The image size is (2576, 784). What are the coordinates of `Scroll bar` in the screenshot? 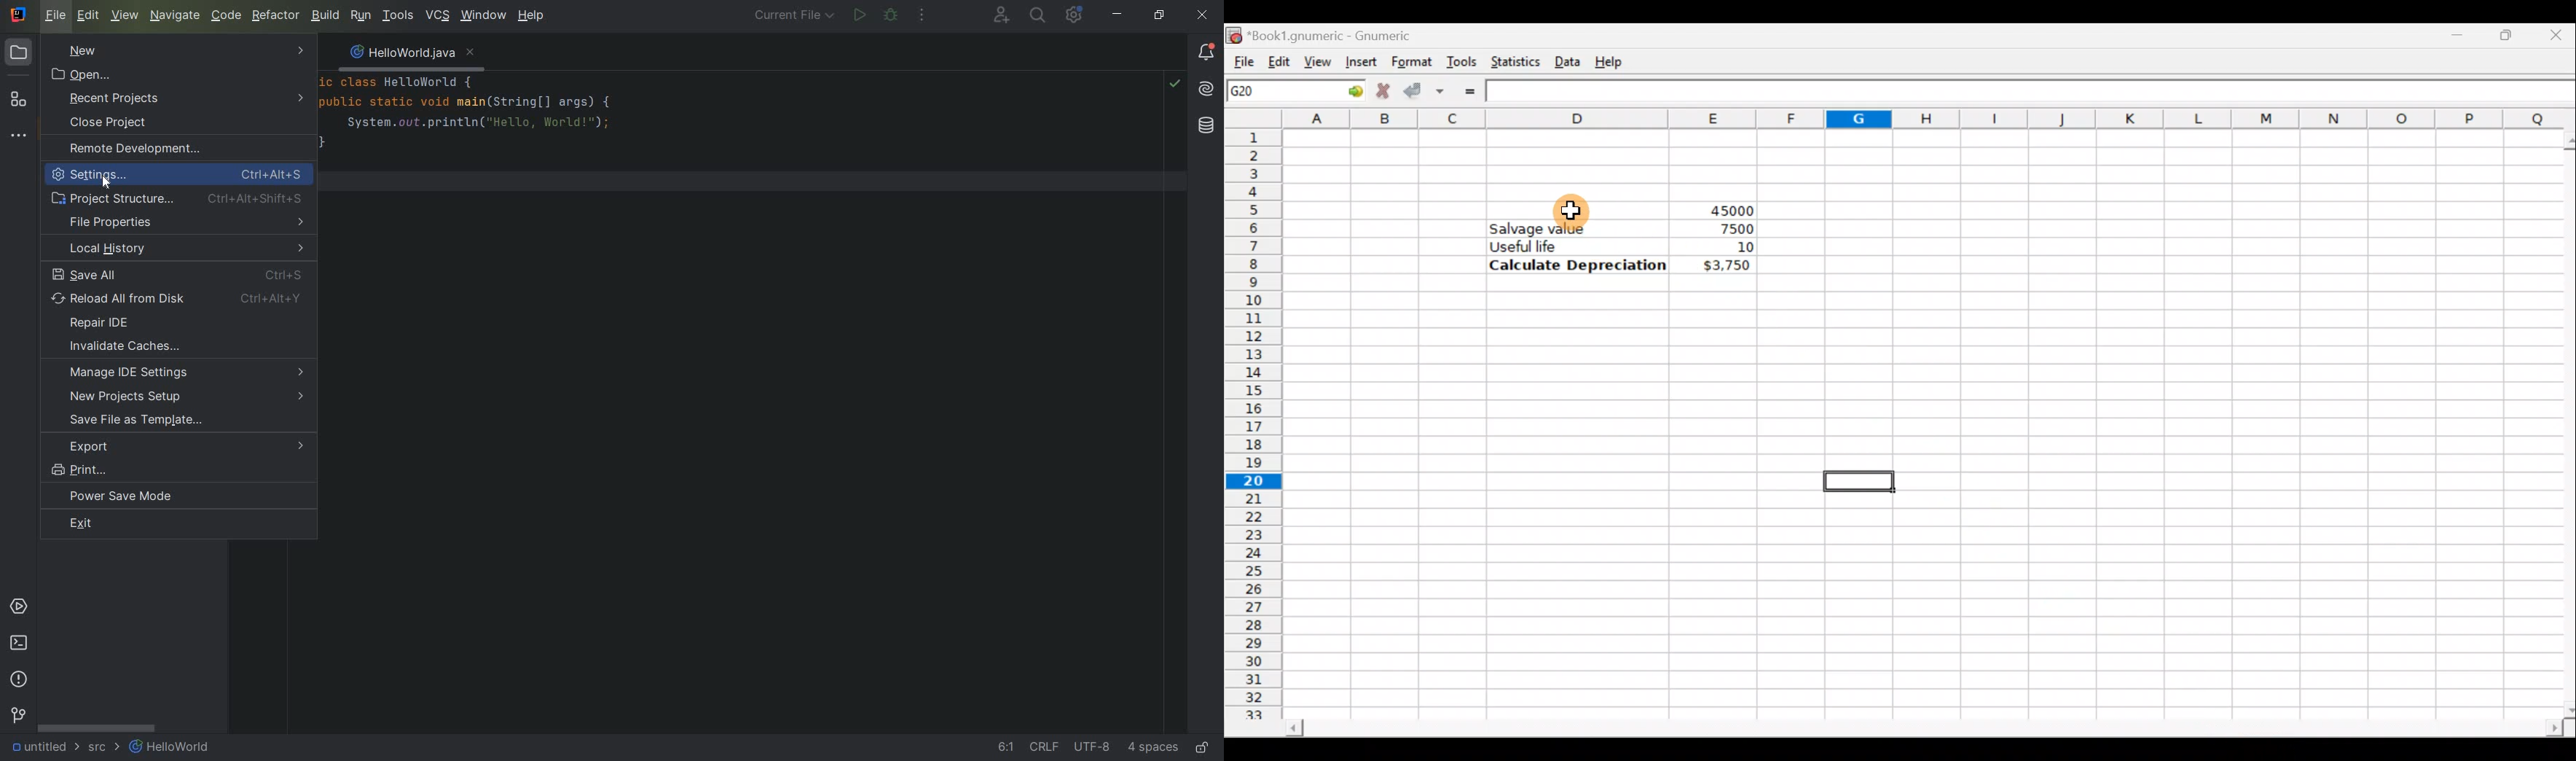 It's located at (1922, 730).